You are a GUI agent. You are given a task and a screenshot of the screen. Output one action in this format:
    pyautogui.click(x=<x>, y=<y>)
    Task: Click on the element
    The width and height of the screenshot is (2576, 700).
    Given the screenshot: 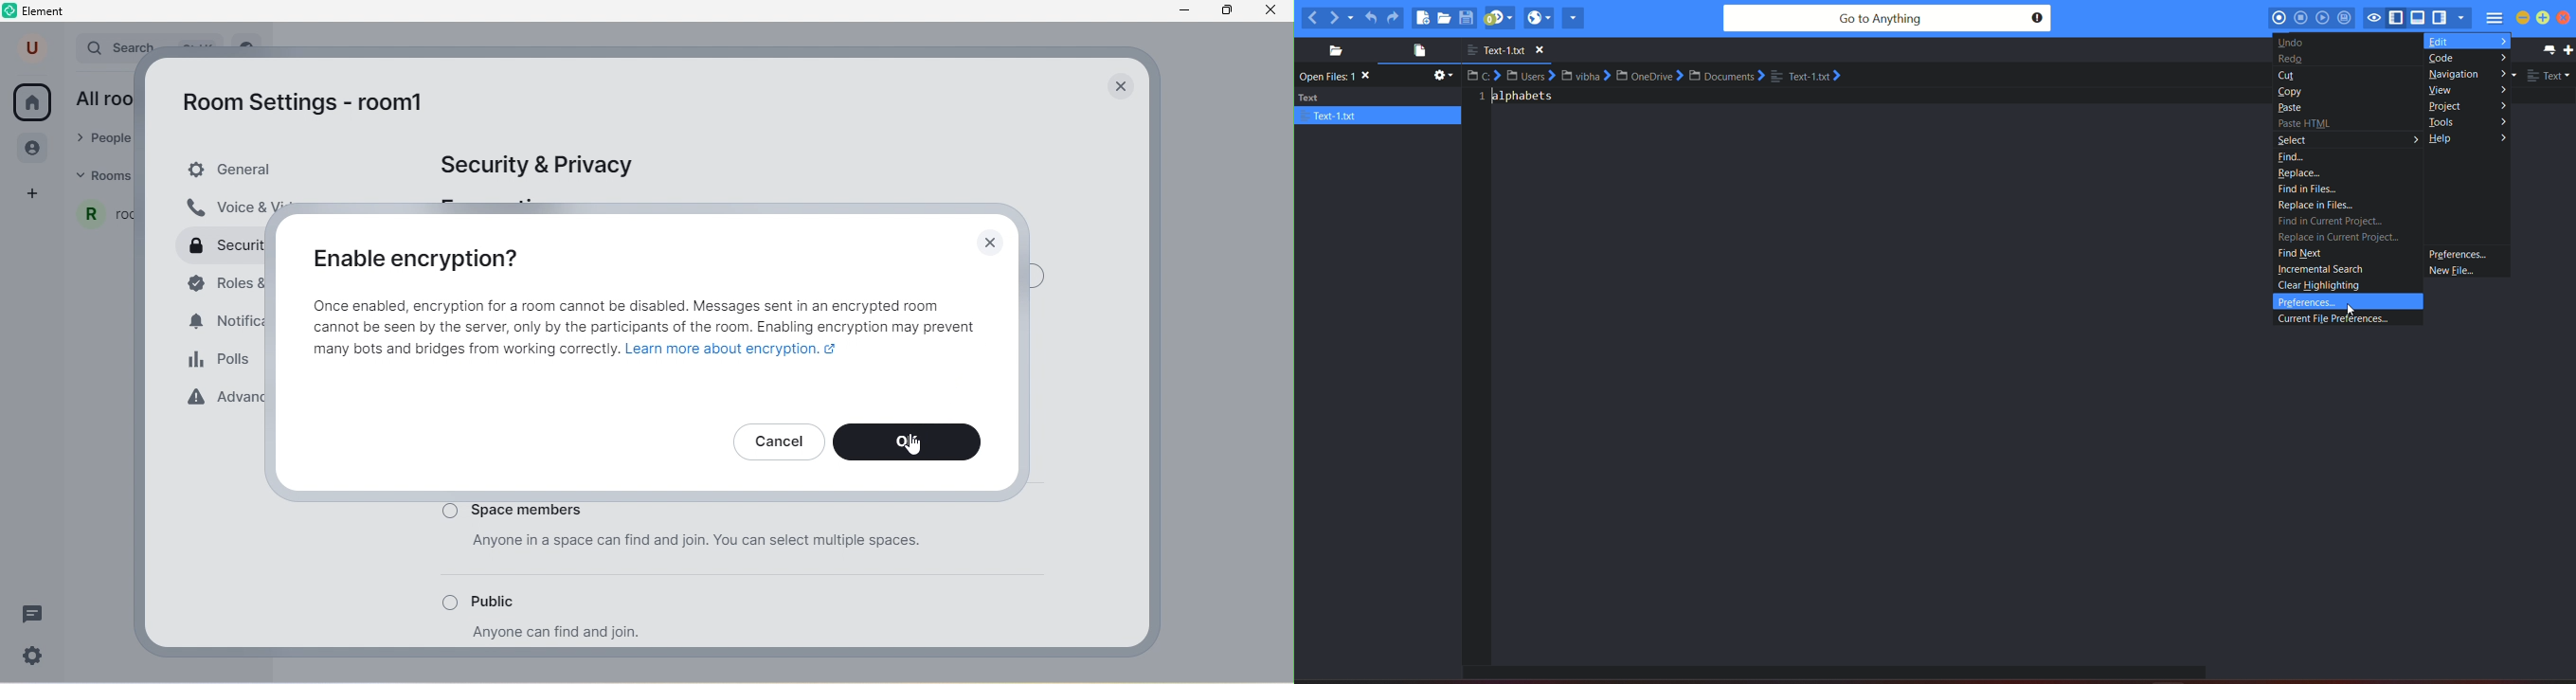 What is the action you would take?
    pyautogui.click(x=37, y=12)
    